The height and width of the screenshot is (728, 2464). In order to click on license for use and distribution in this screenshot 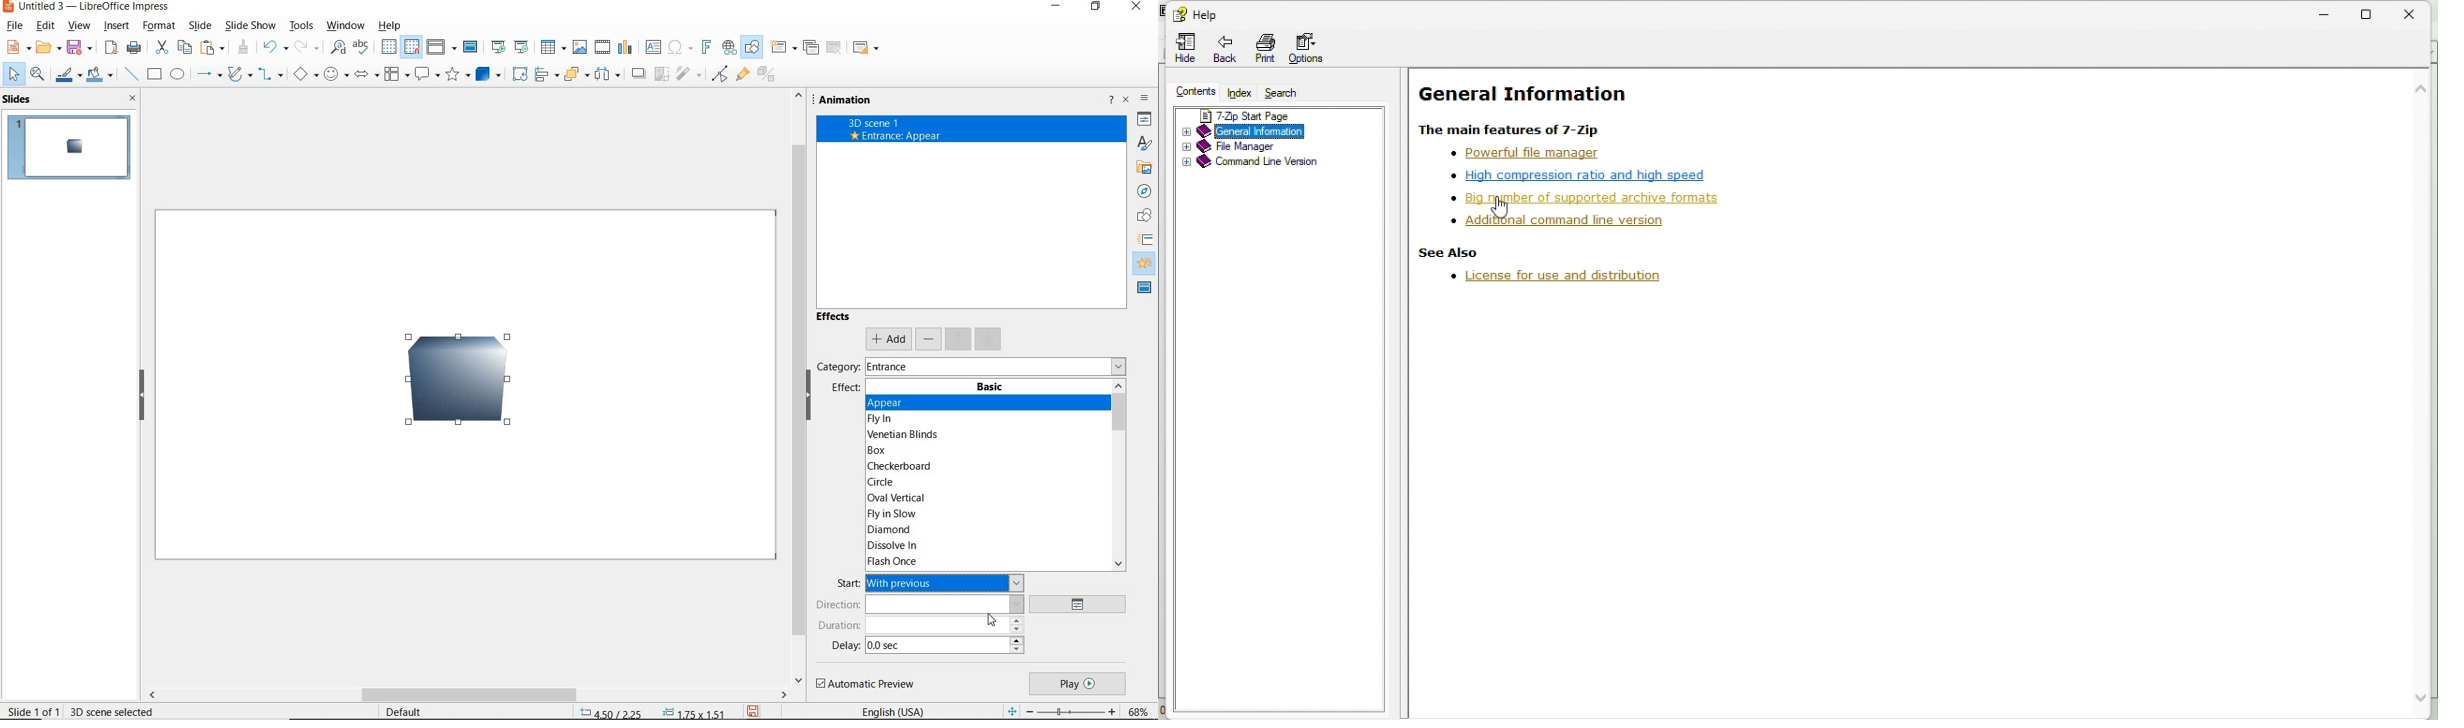, I will do `click(1546, 277)`.